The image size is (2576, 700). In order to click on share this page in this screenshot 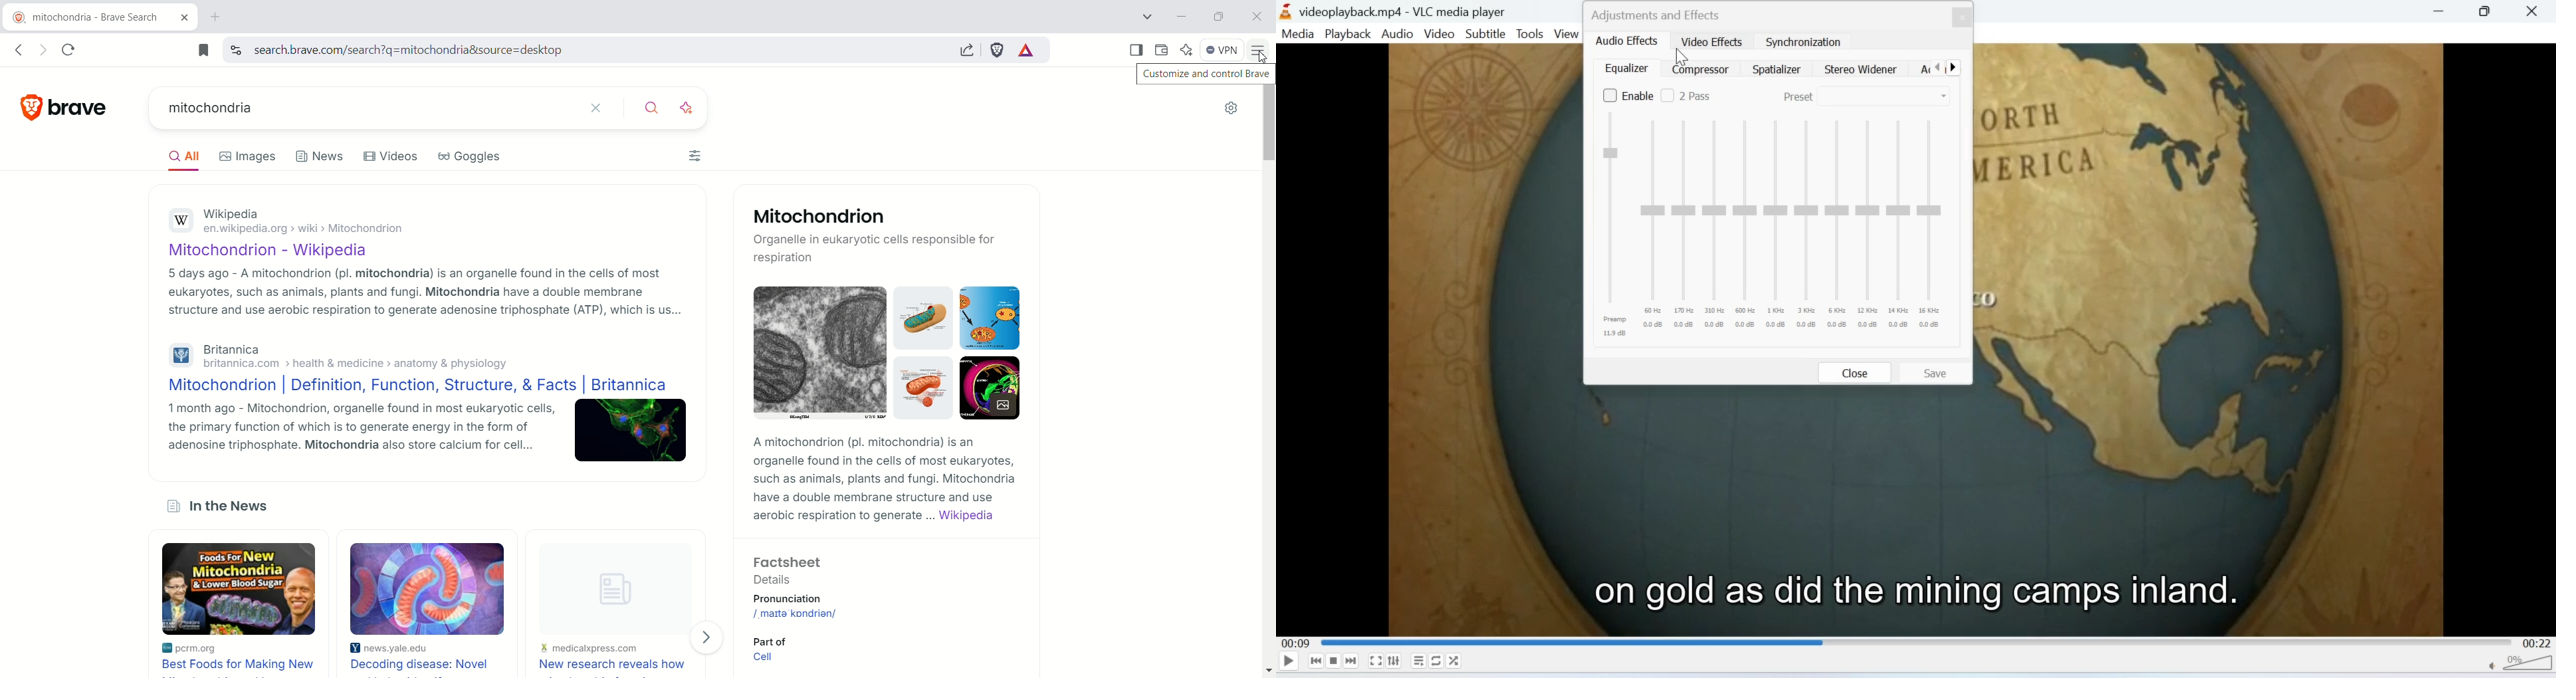, I will do `click(966, 49)`.